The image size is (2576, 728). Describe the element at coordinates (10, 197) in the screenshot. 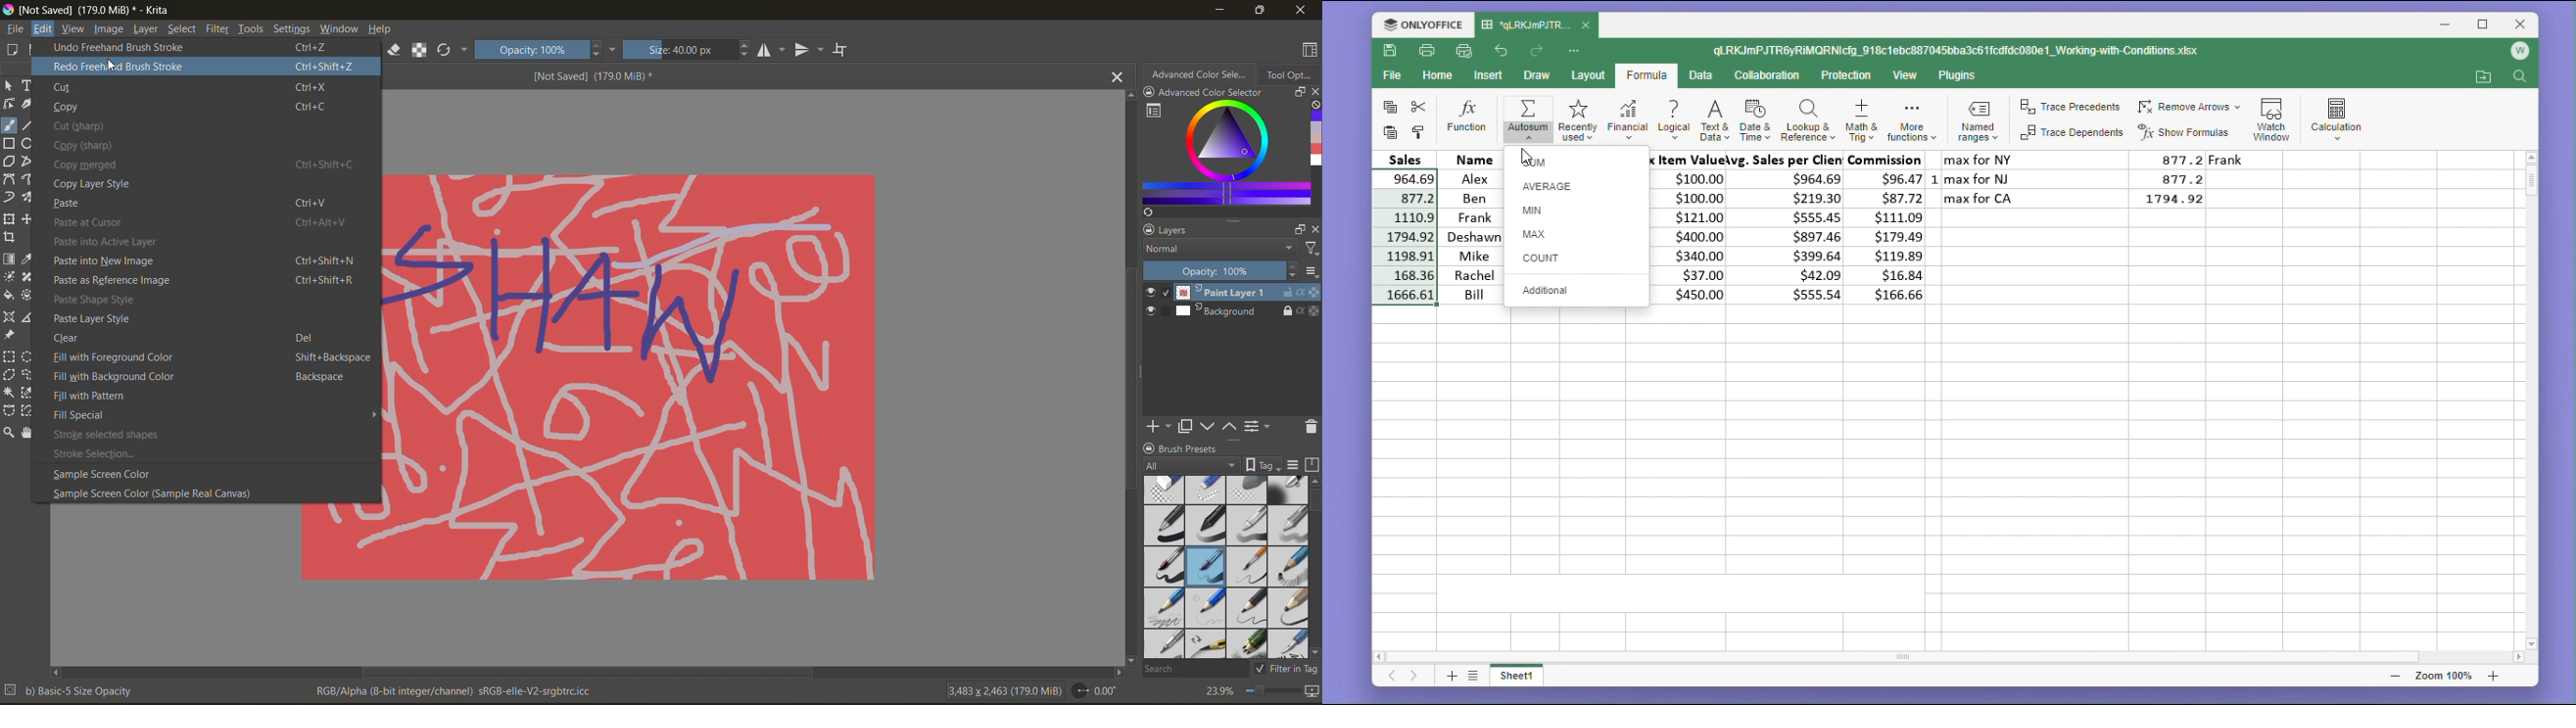

I see `dynamic brush tool` at that location.